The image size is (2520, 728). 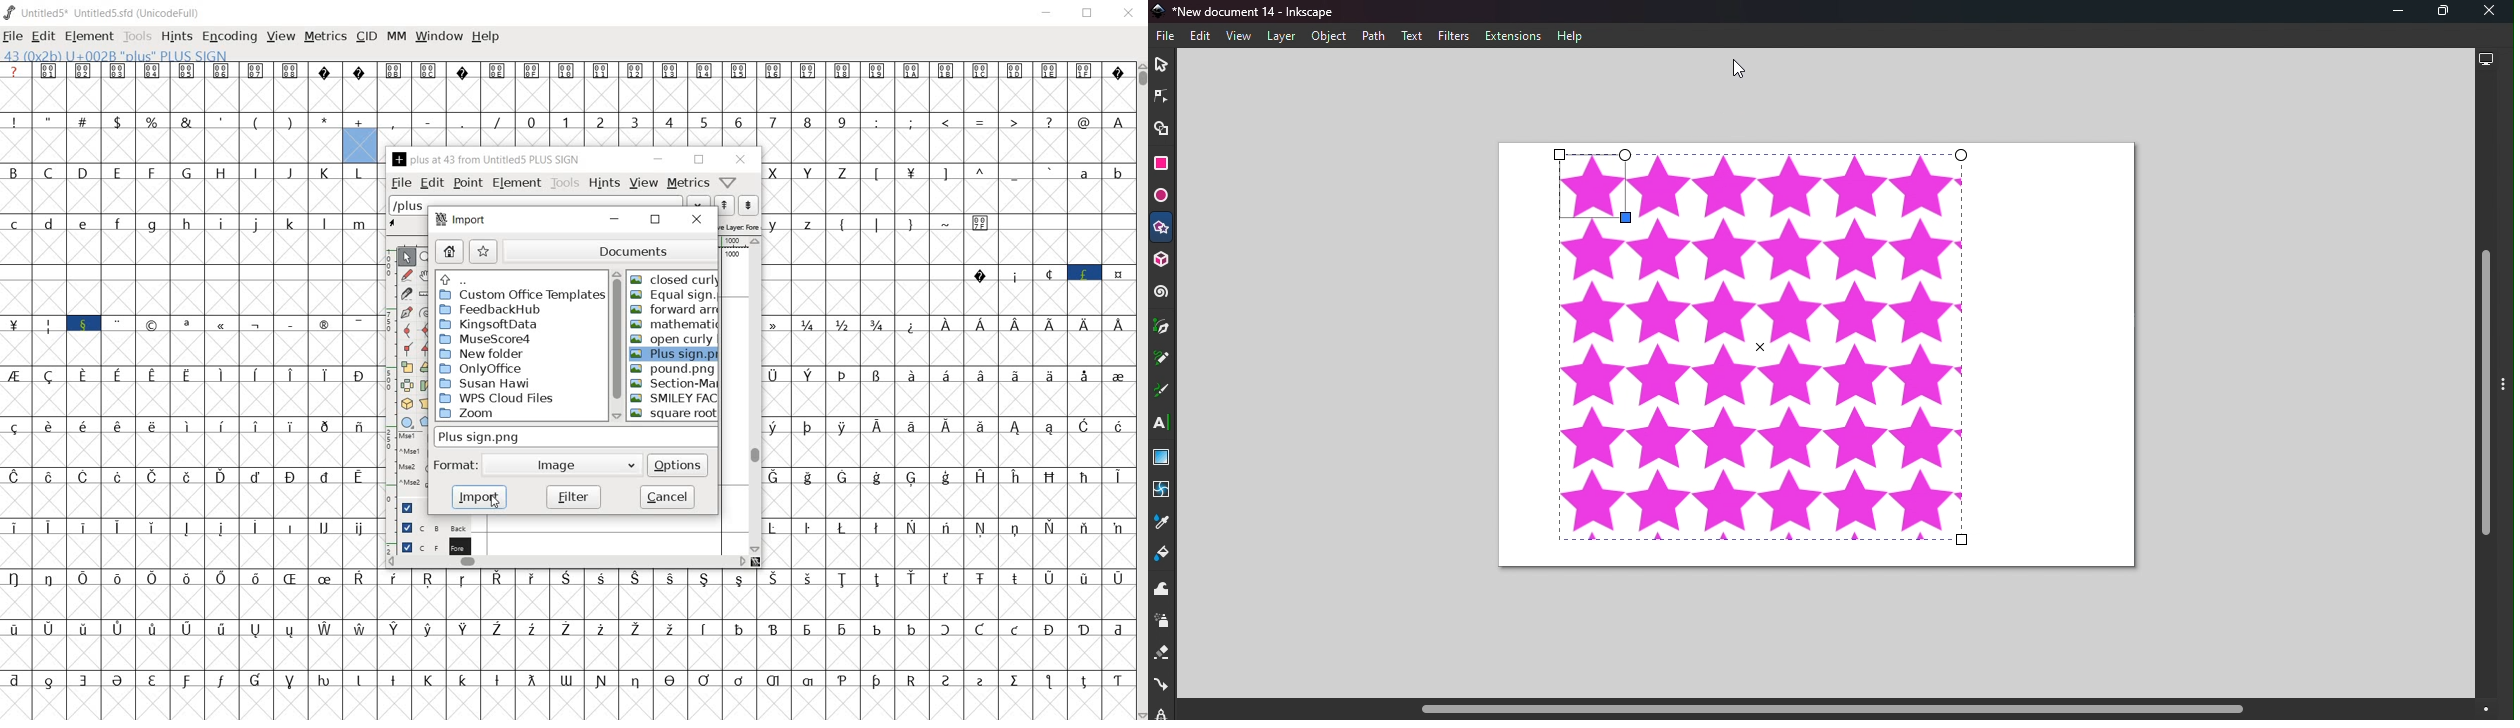 What do you see at coordinates (342, 544) in the screenshot?
I see `` at bounding box center [342, 544].